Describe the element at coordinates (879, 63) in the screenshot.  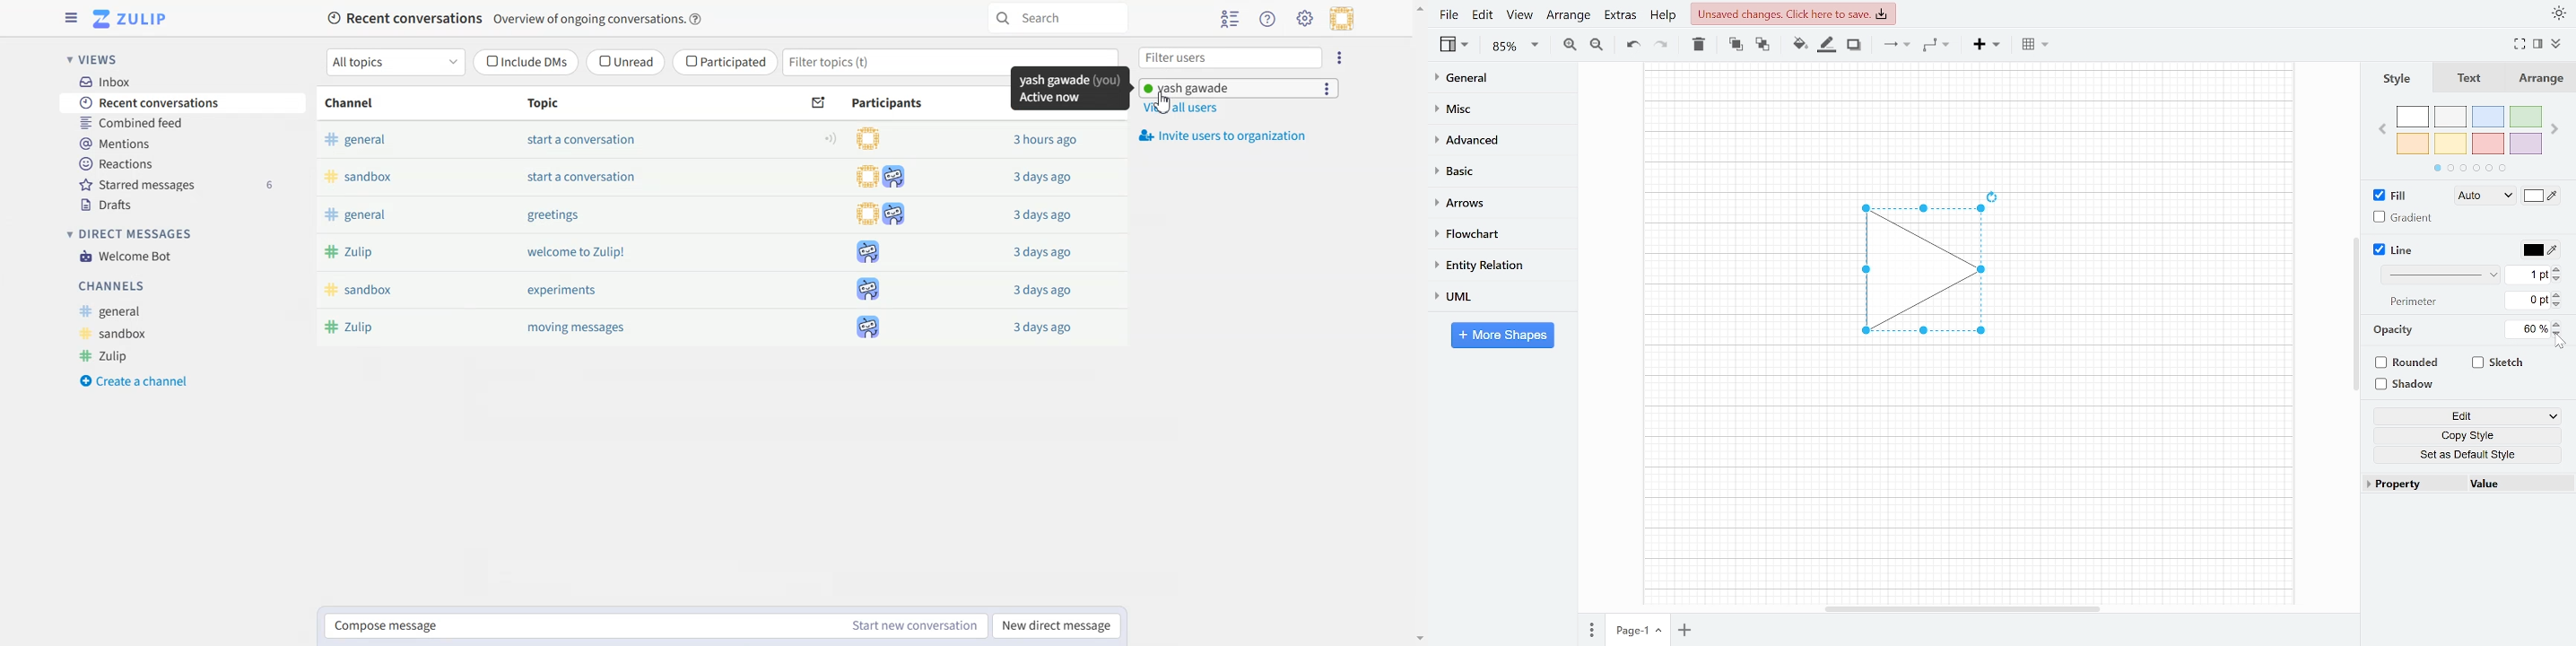
I see `Filter topics(t)` at that location.